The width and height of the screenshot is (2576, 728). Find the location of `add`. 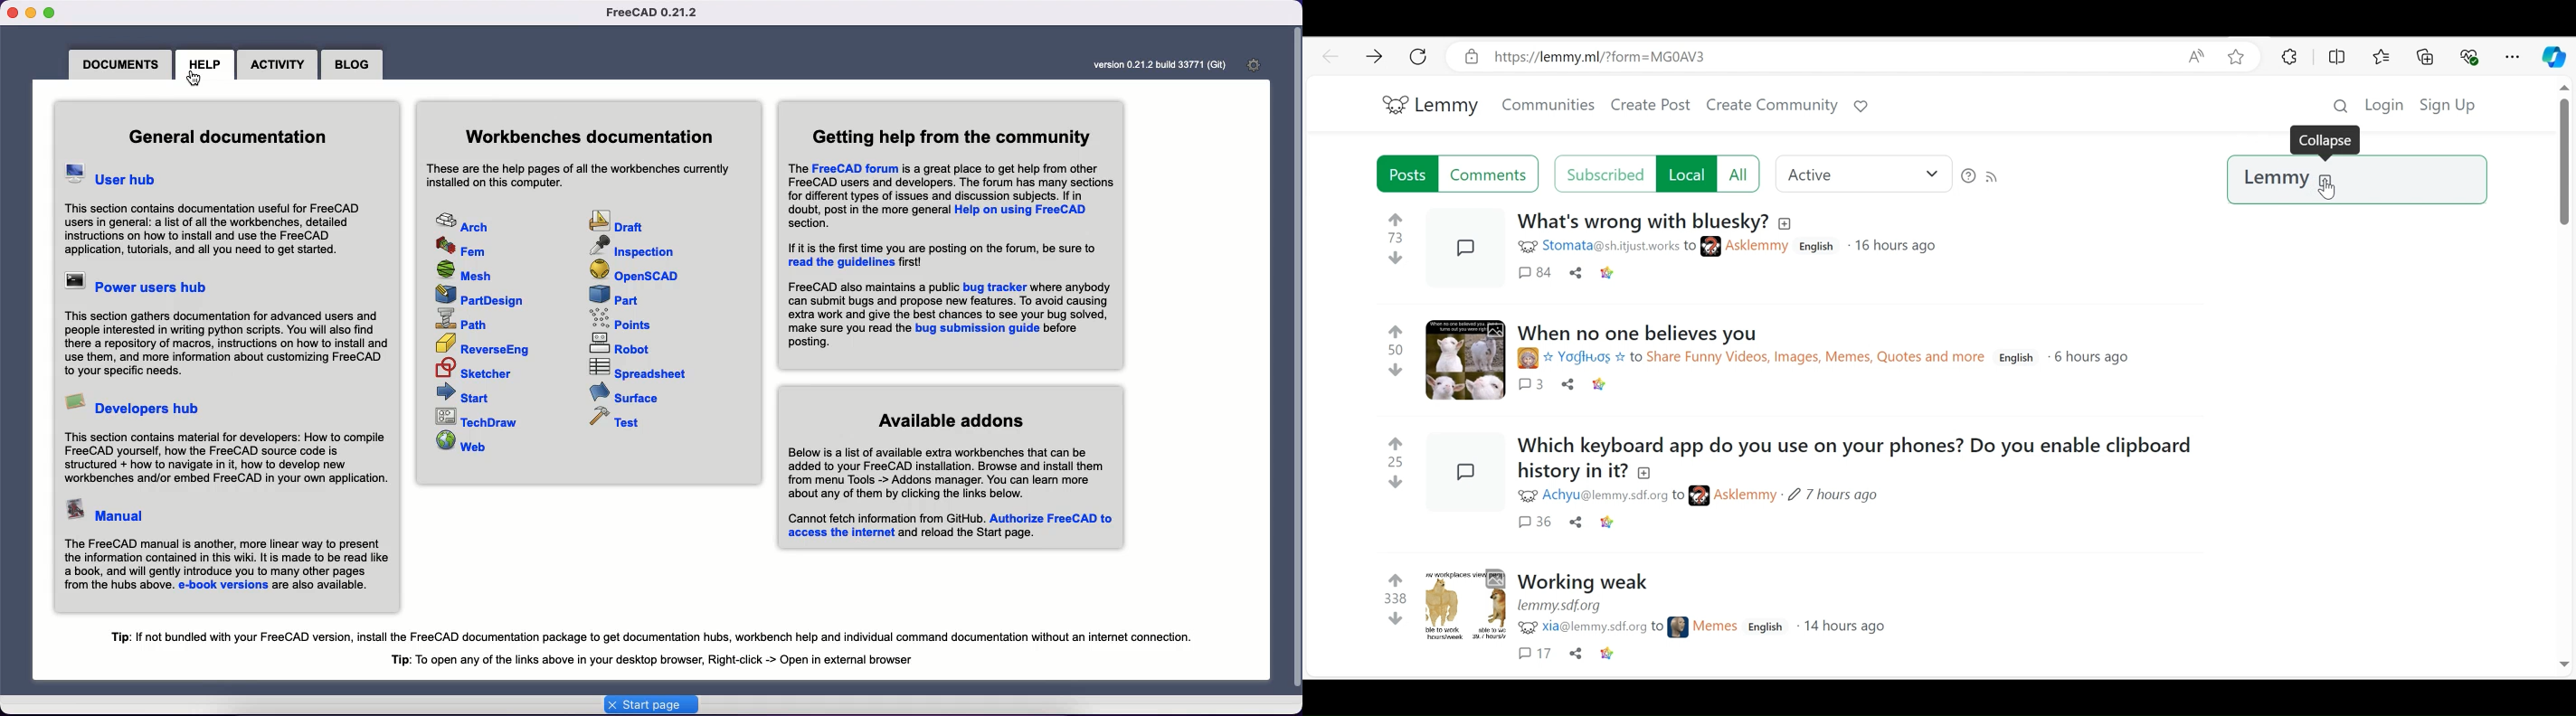

add is located at coordinates (1647, 471).